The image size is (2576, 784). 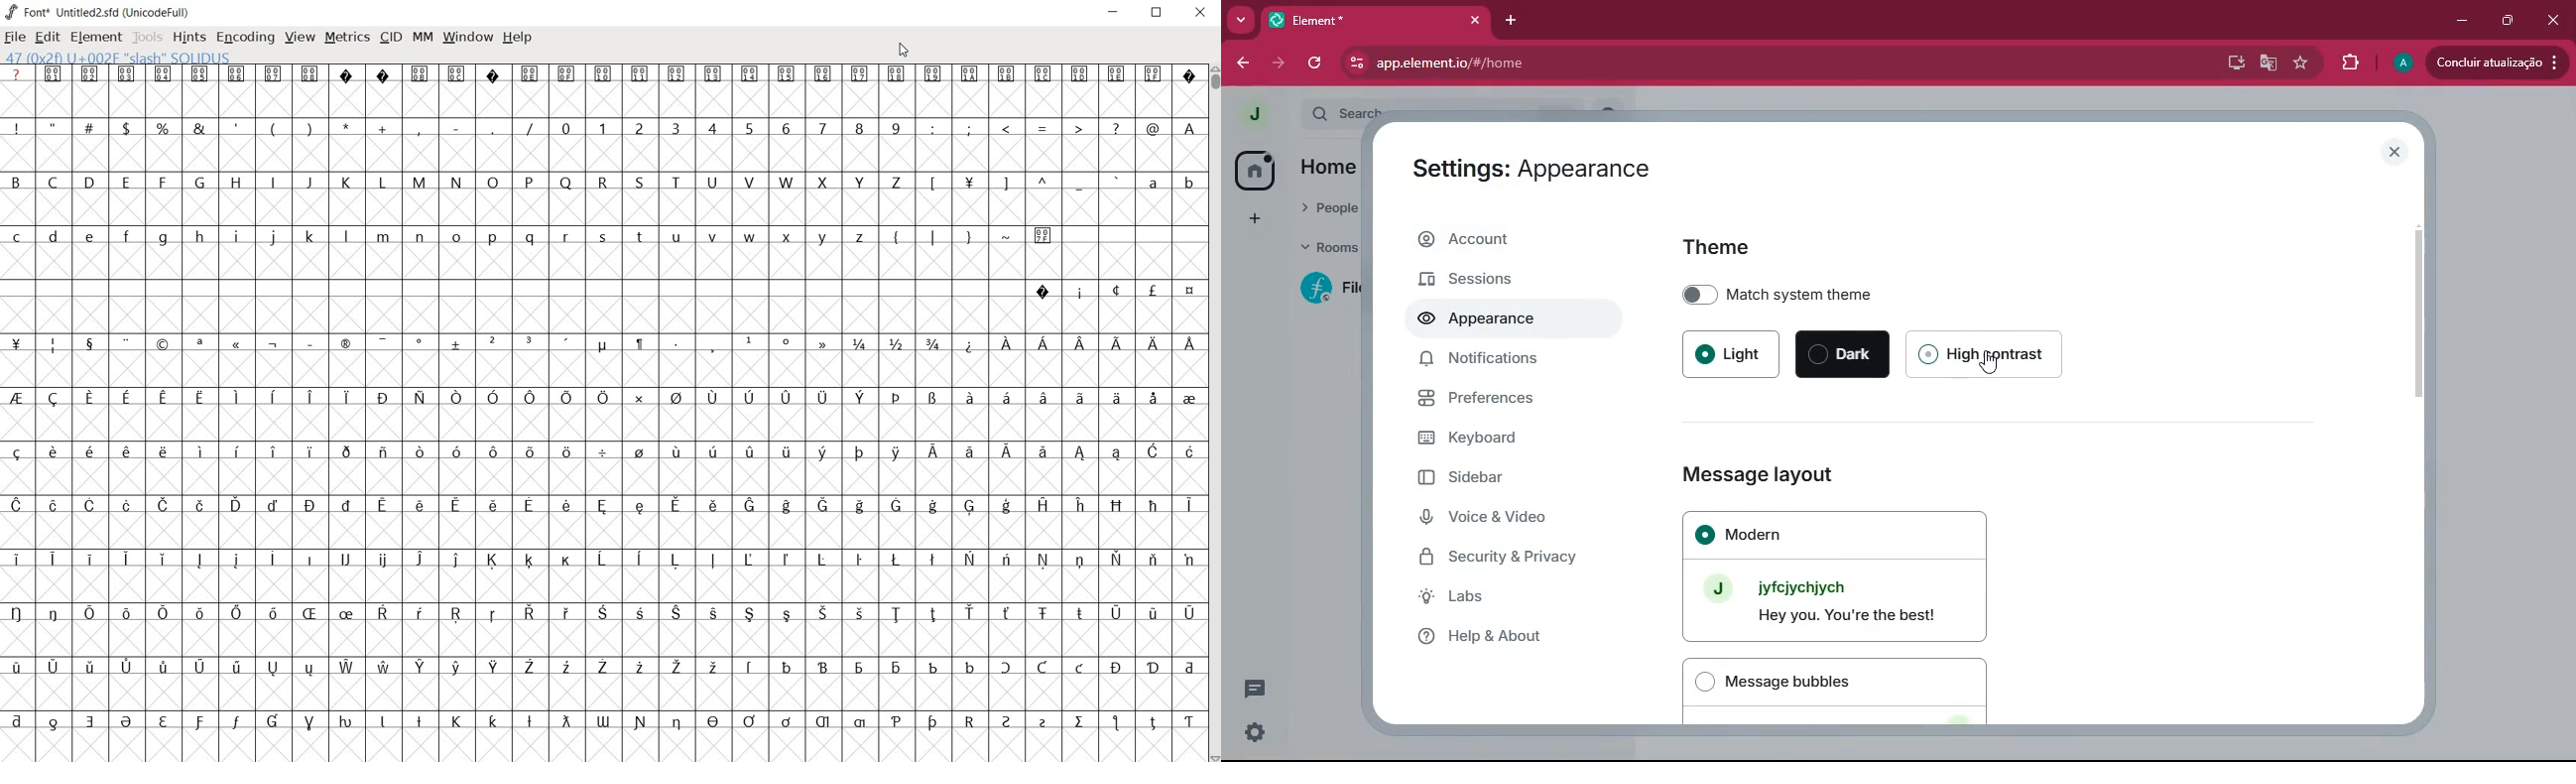 I want to click on FILE, so click(x=16, y=37).